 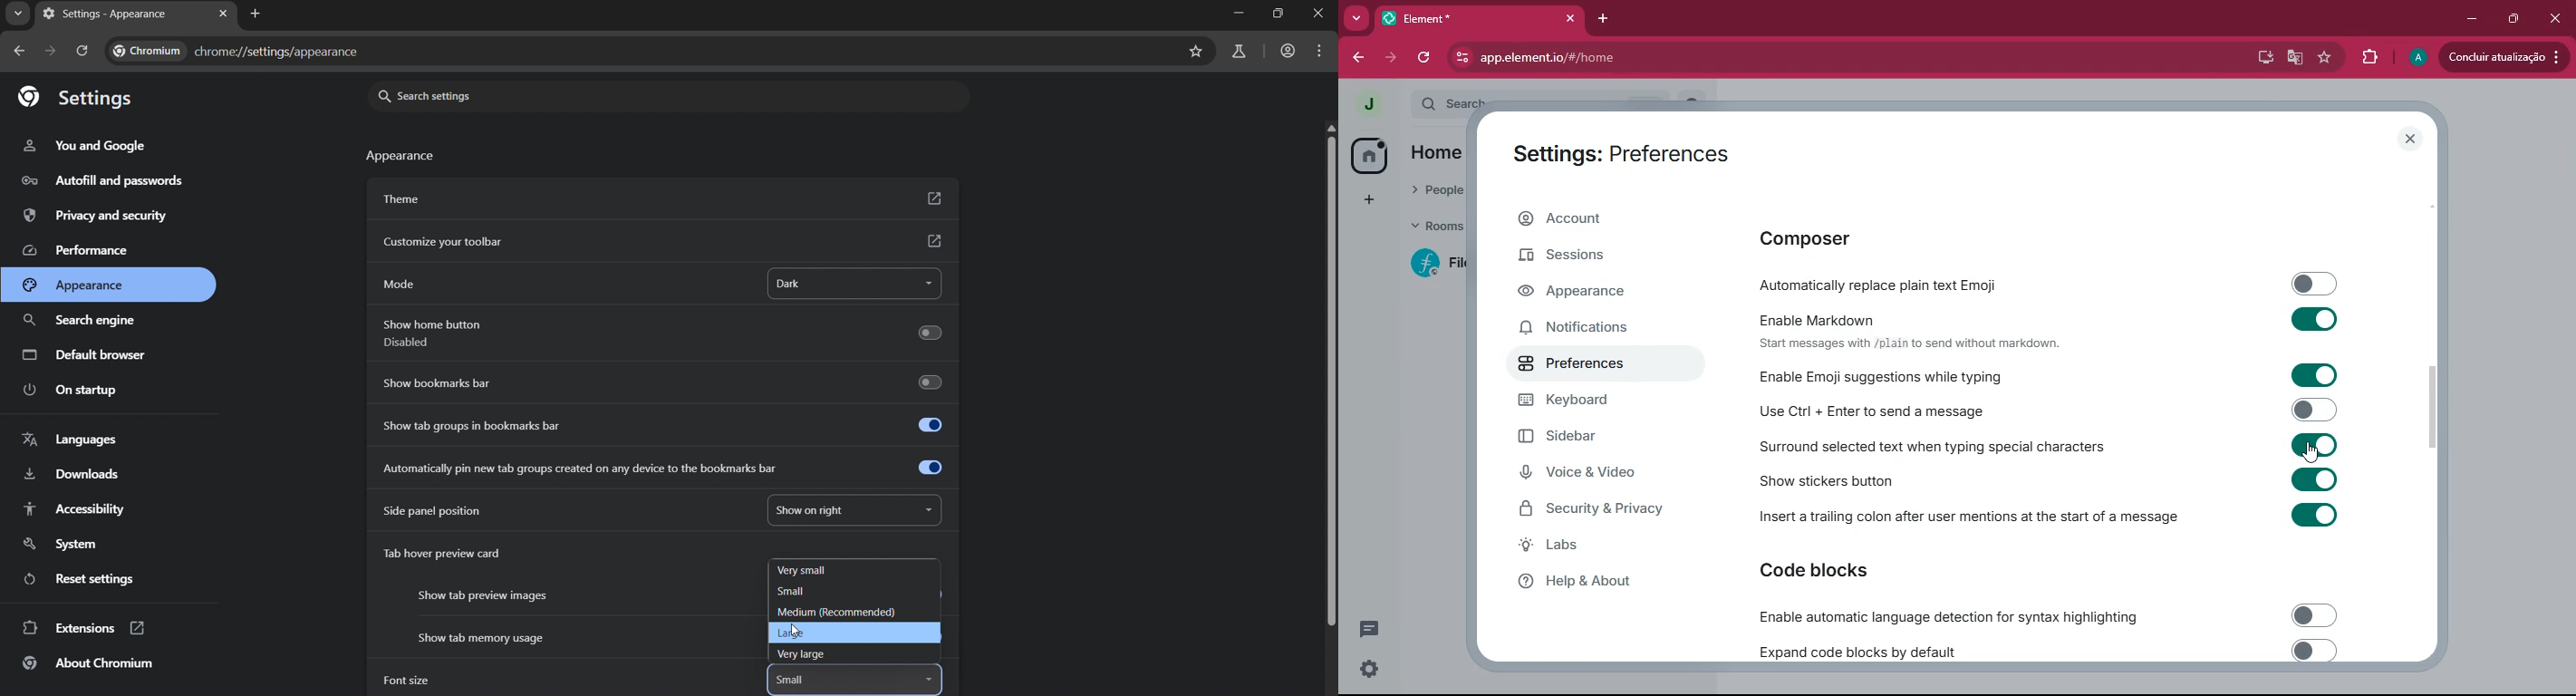 I want to click on help, so click(x=1599, y=583).